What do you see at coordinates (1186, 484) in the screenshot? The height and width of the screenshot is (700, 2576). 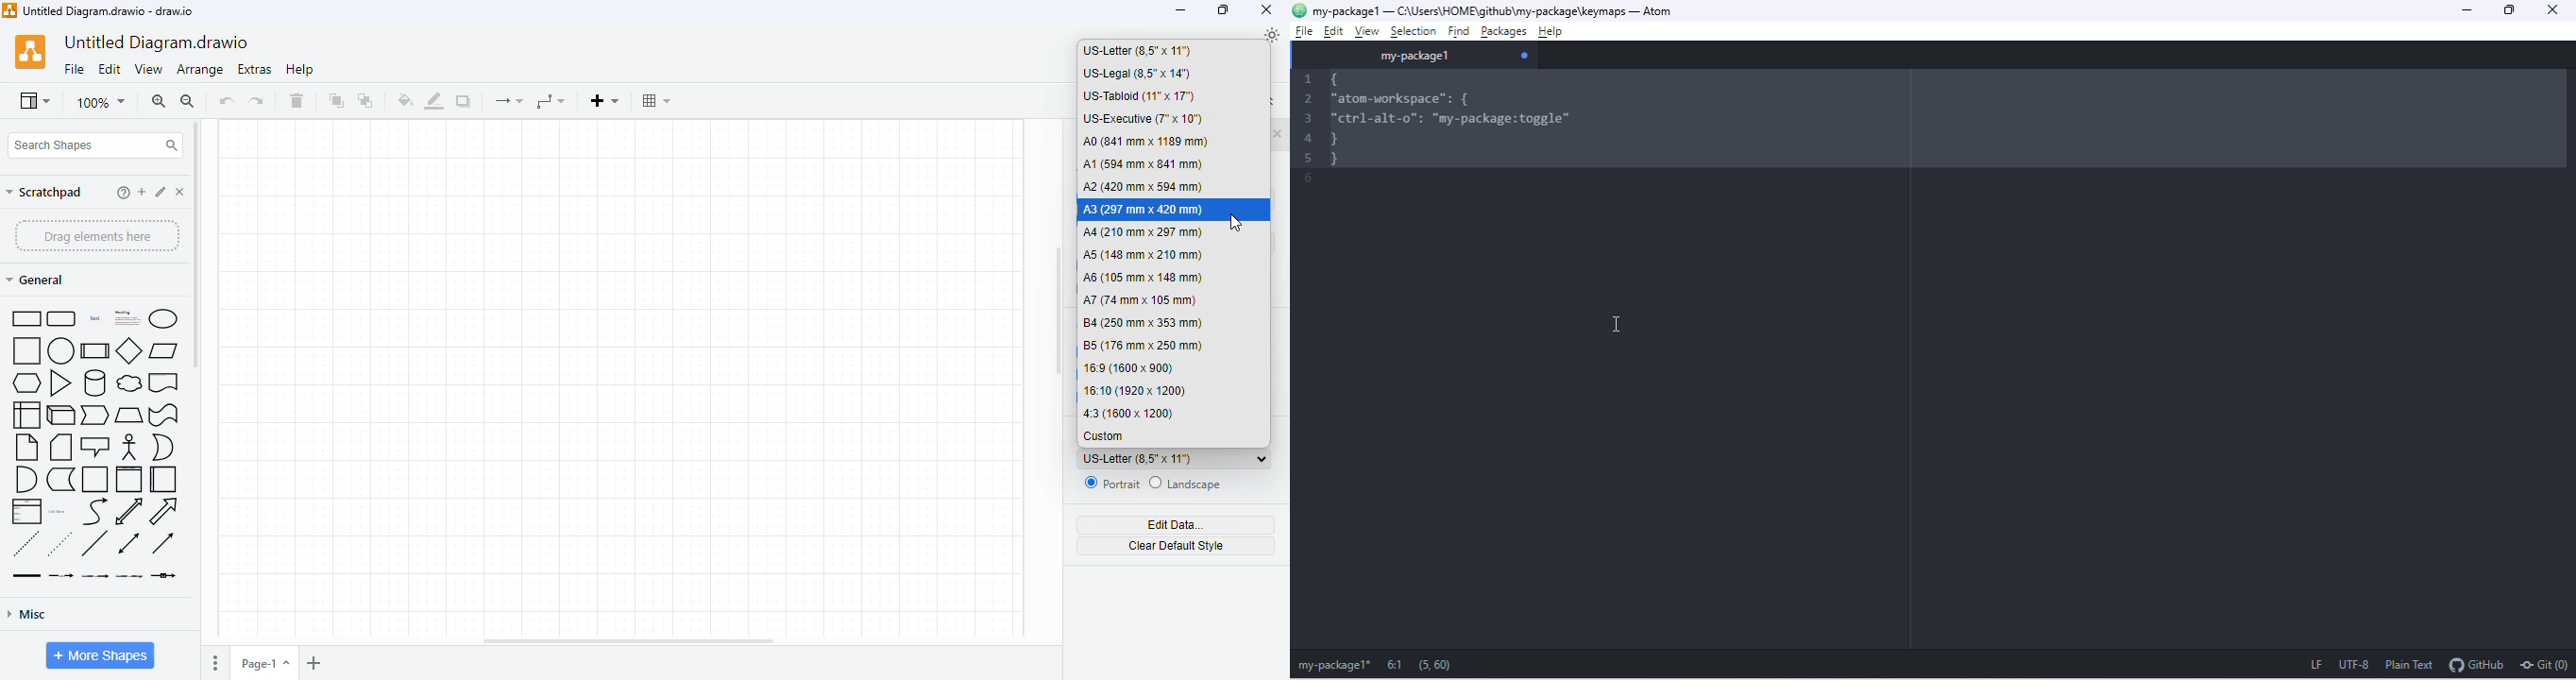 I see `landscape` at bounding box center [1186, 484].